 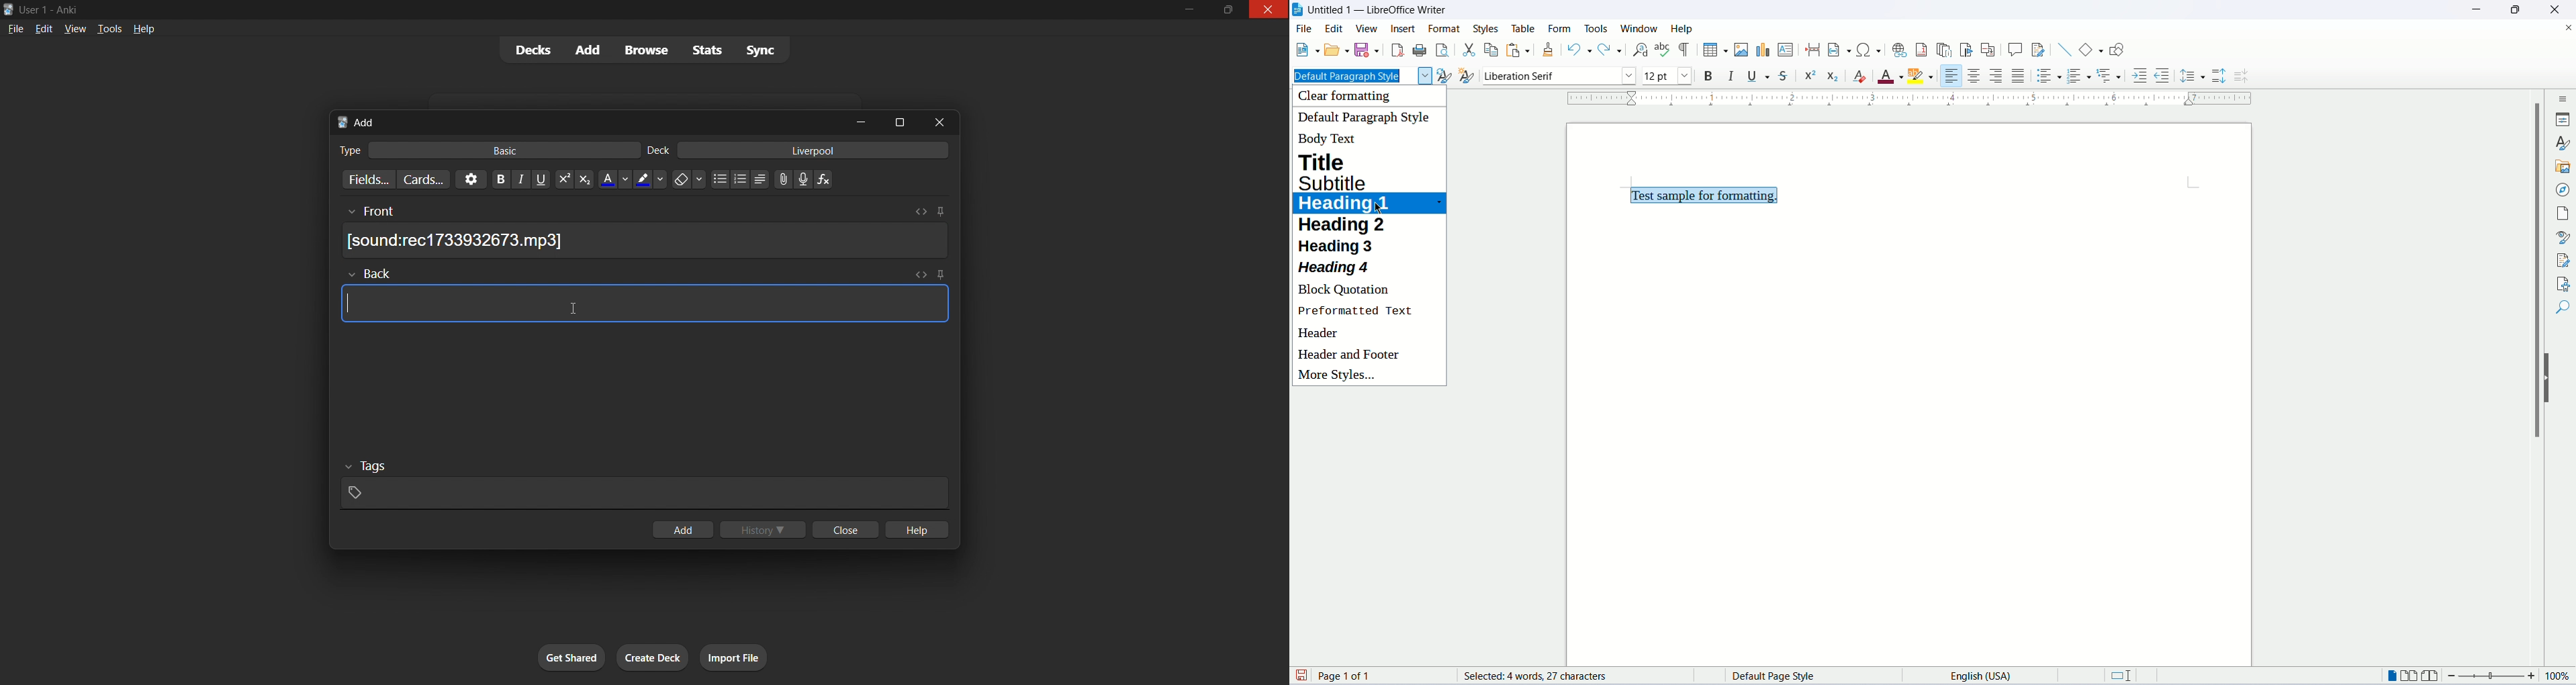 I want to click on standard selection, so click(x=2126, y=677).